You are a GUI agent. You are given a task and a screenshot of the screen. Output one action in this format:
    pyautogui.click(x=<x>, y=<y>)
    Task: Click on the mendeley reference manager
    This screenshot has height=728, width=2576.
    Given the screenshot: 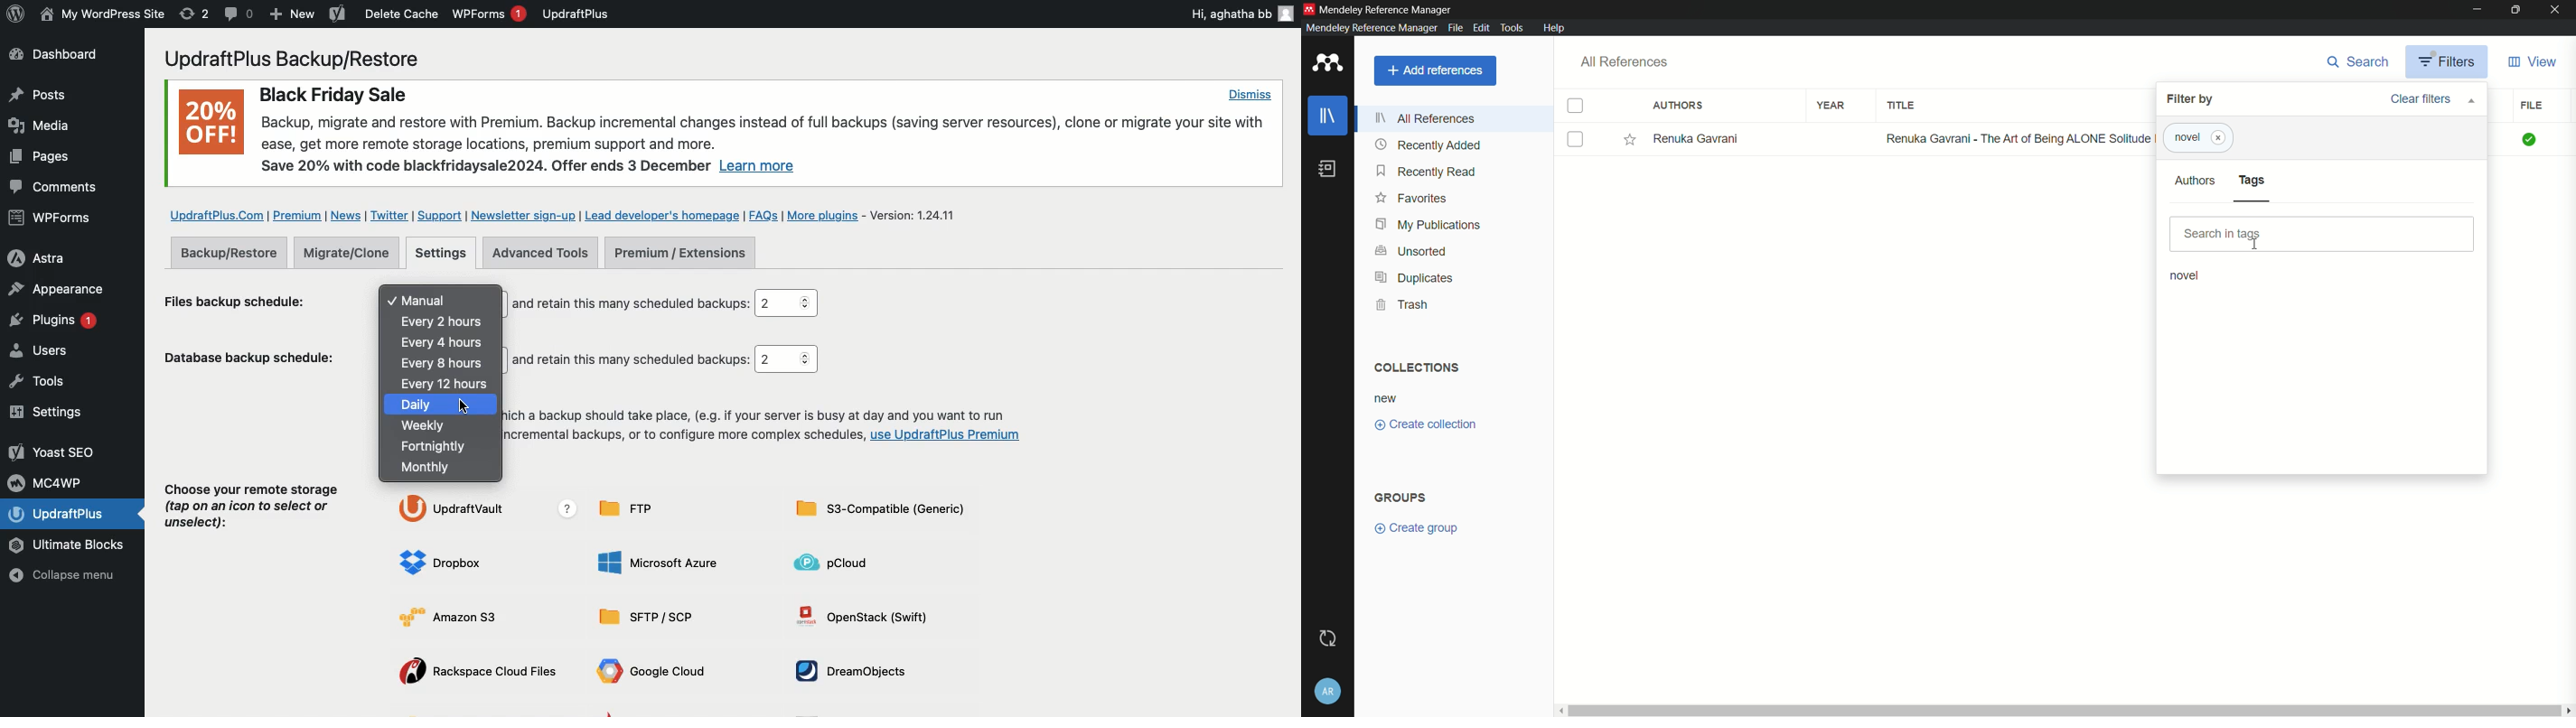 What is the action you would take?
    pyautogui.click(x=1386, y=11)
    